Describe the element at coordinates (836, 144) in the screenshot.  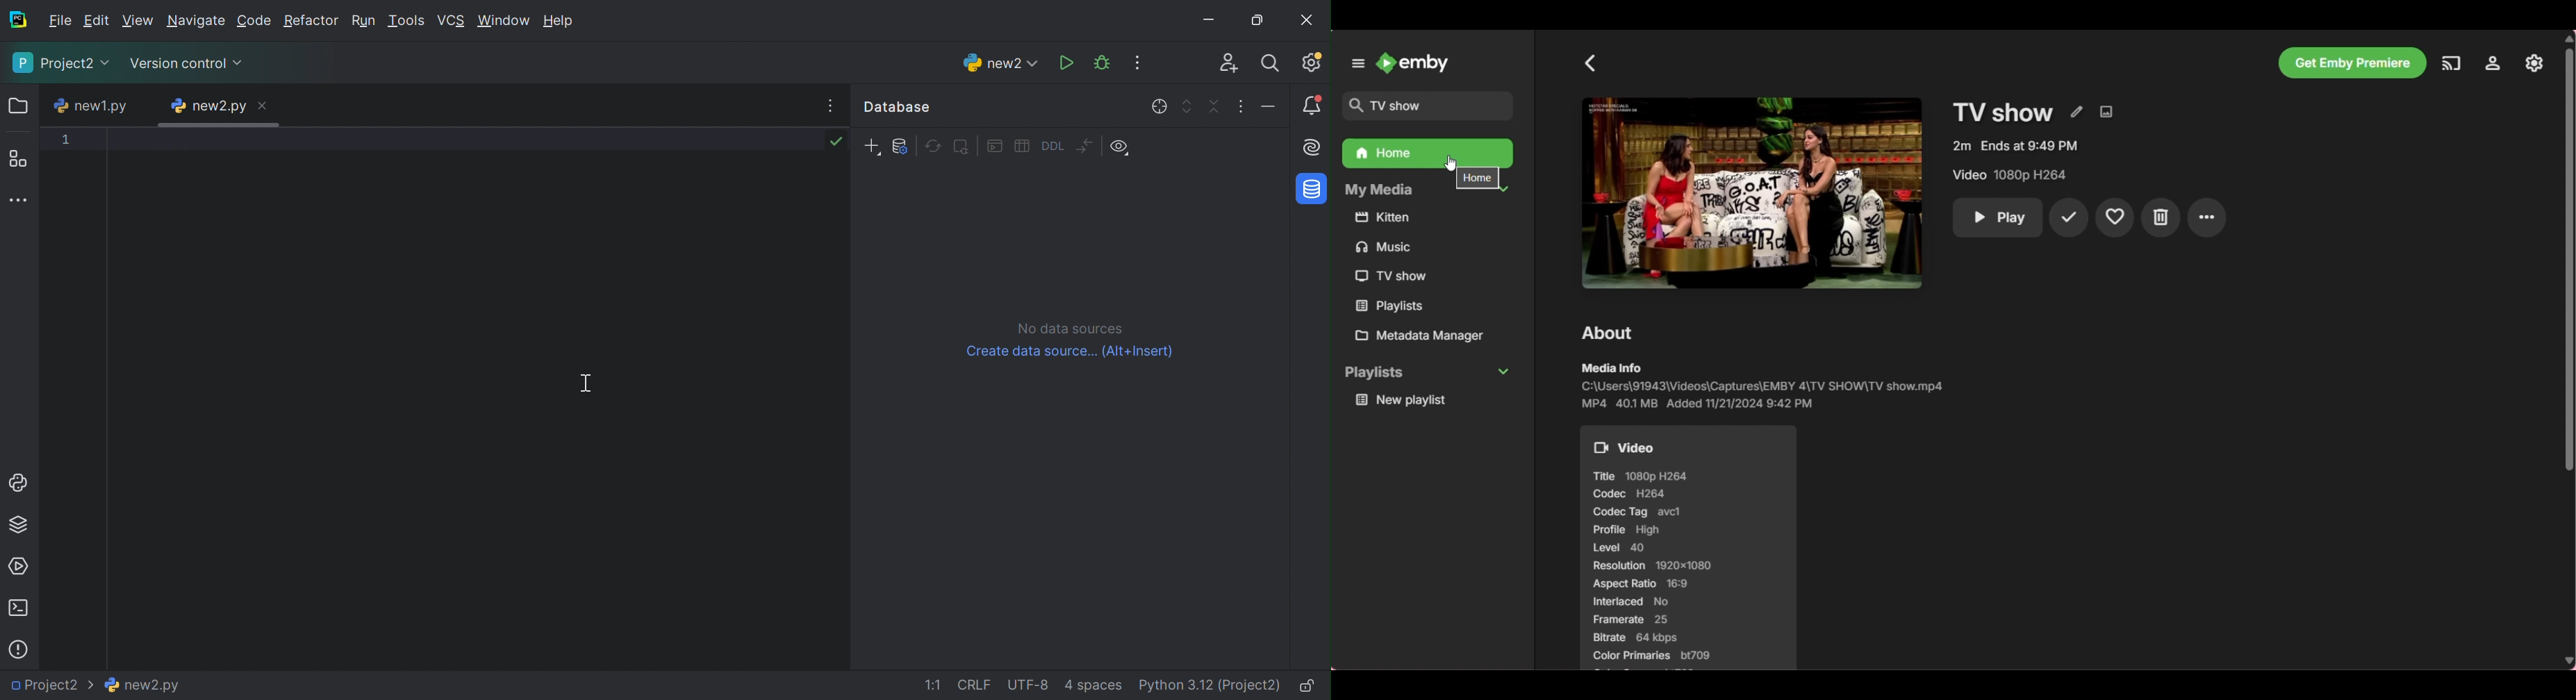
I see `No problems found` at that location.